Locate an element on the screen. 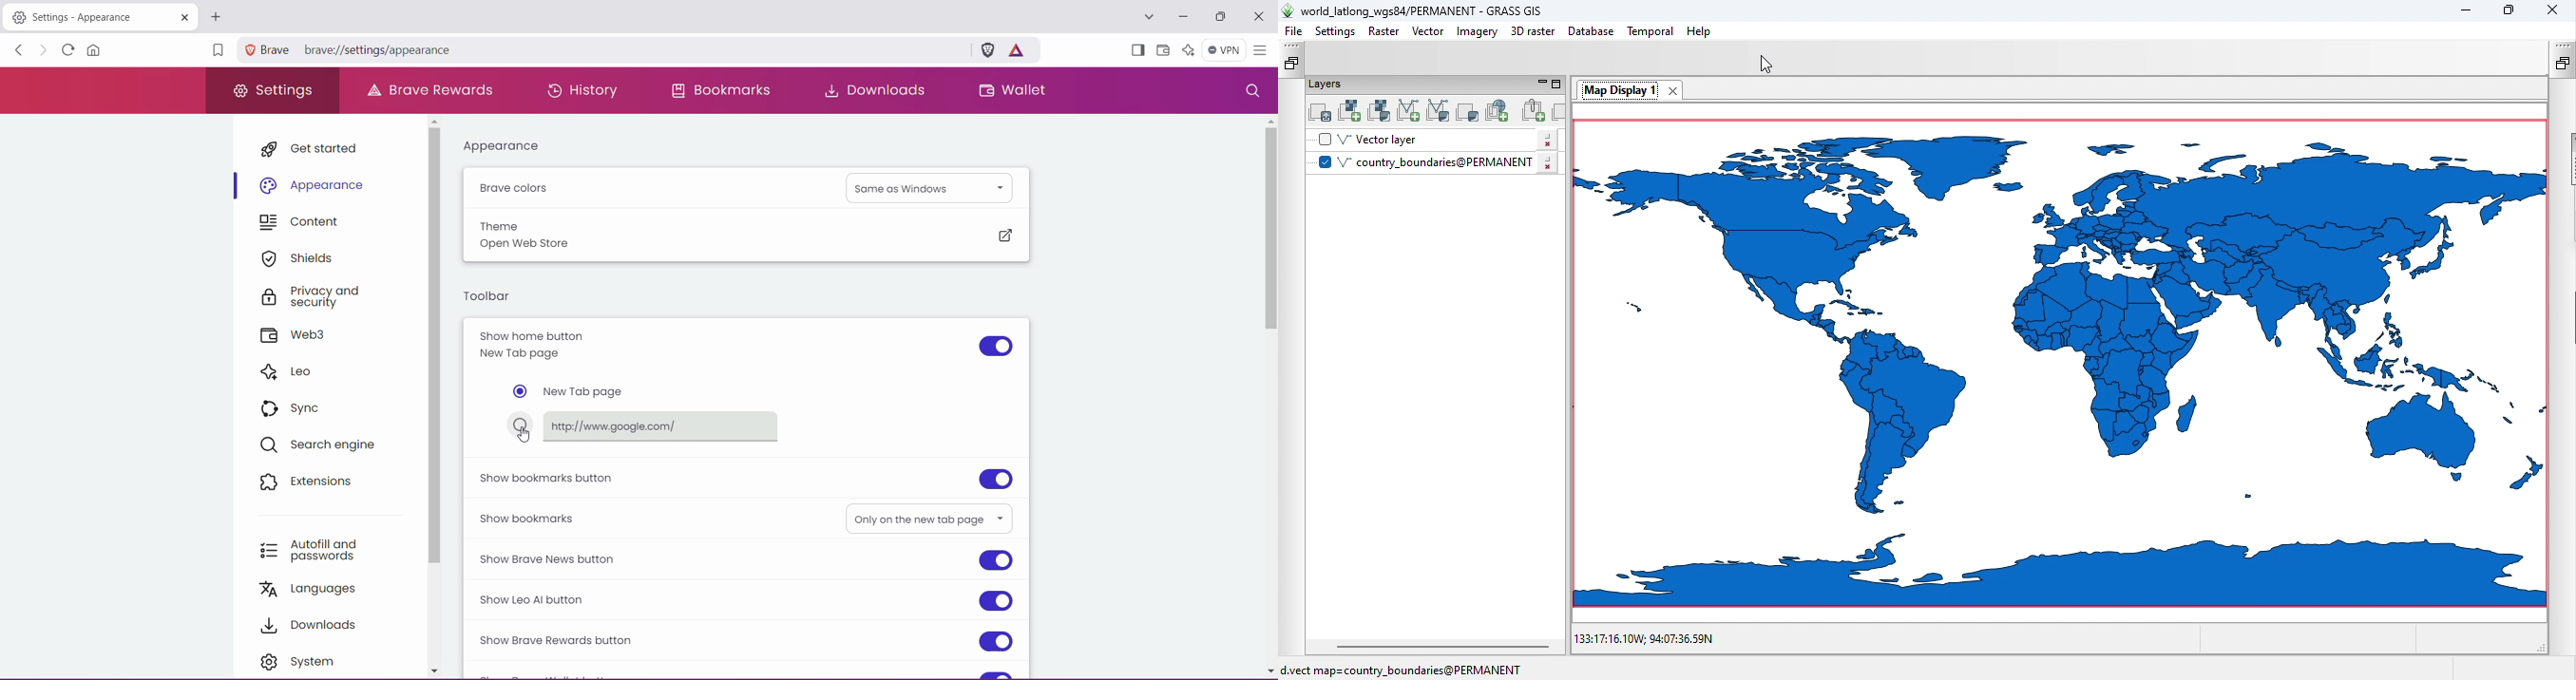 The height and width of the screenshot is (700, 2576). Show Brave News Button is located at coordinates (555, 559).